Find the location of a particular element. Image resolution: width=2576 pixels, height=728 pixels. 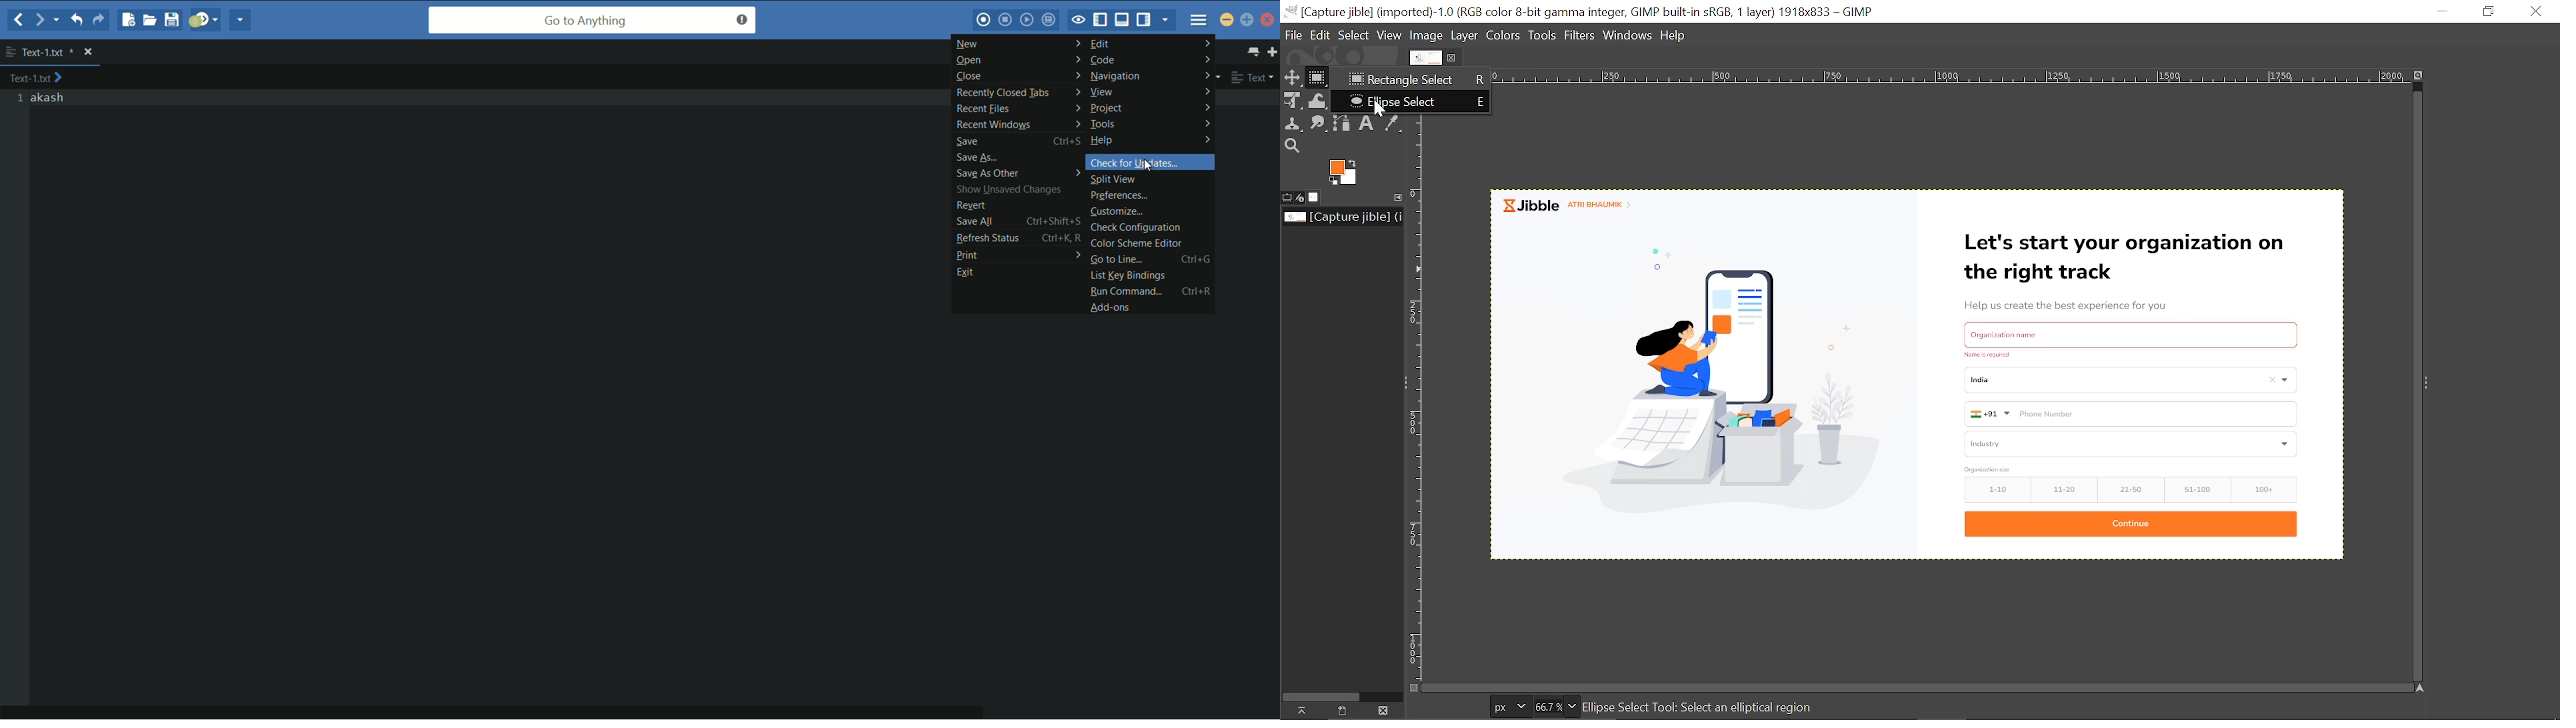

vertical scroll bar is located at coordinates (2408, 381).